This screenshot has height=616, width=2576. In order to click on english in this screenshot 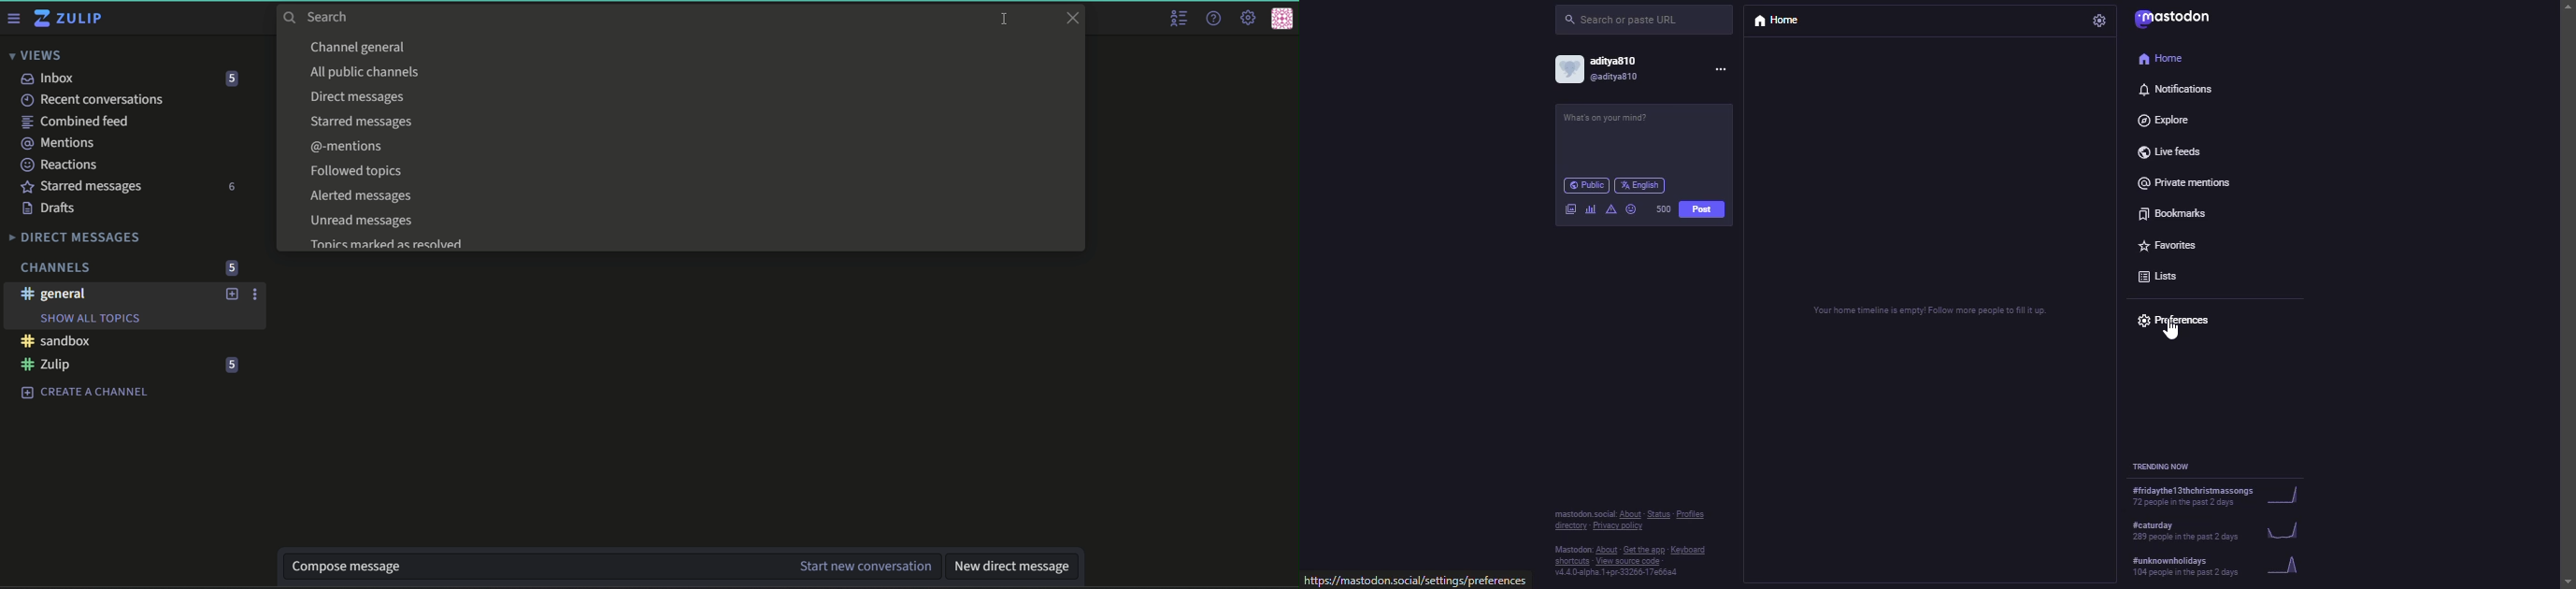, I will do `click(1642, 183)`.